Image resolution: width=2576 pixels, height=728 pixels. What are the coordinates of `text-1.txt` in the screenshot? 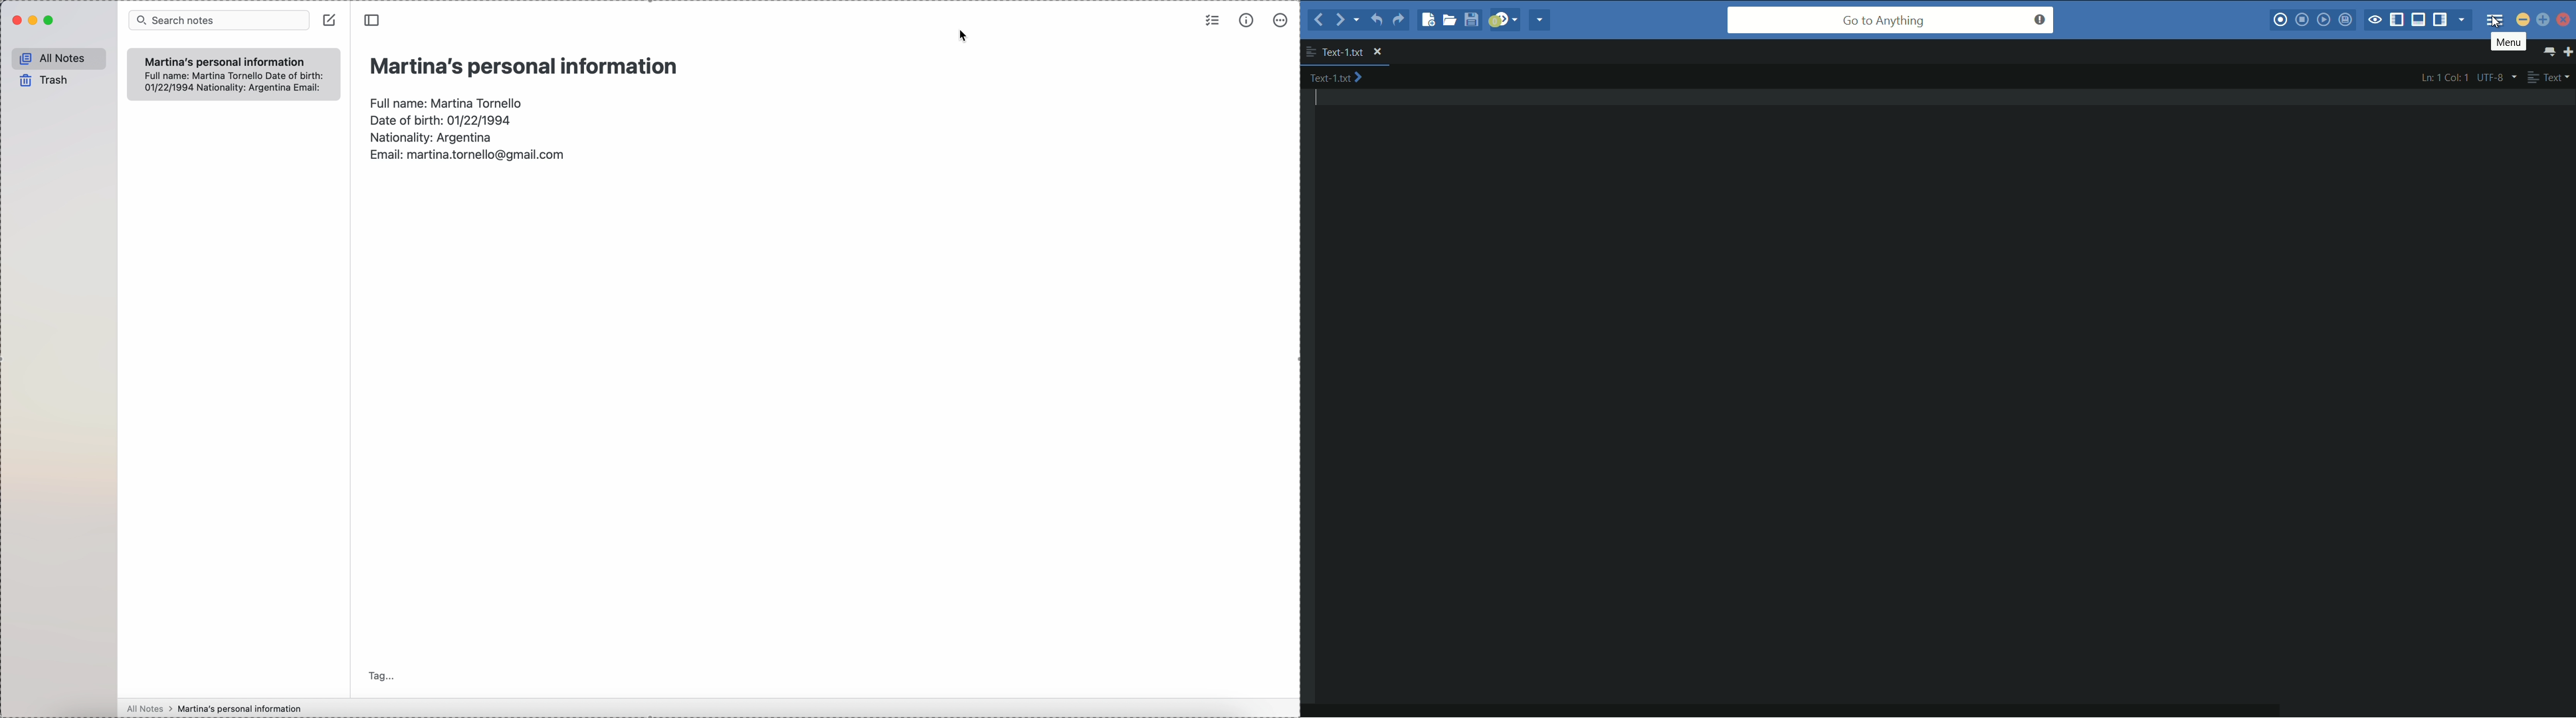 It's located at (1341, 78).